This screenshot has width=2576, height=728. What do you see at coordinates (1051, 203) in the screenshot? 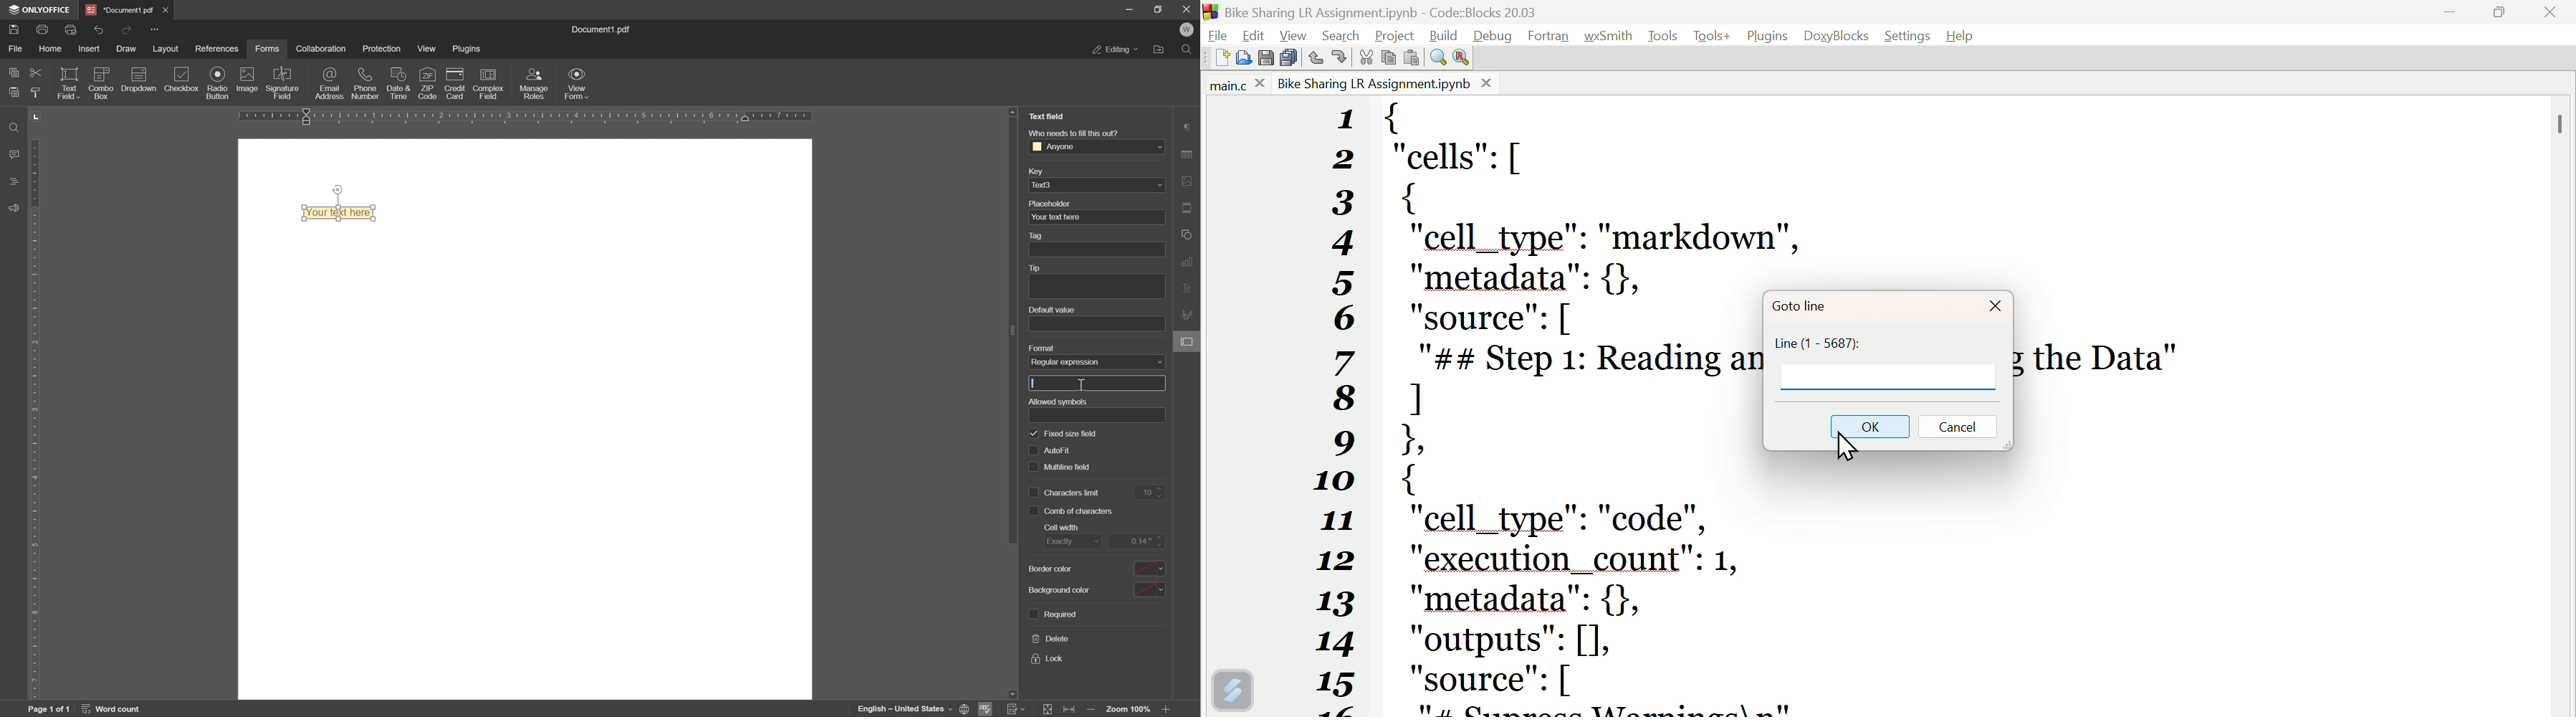
I see `placeholder` at bounding box center [1051, 203].